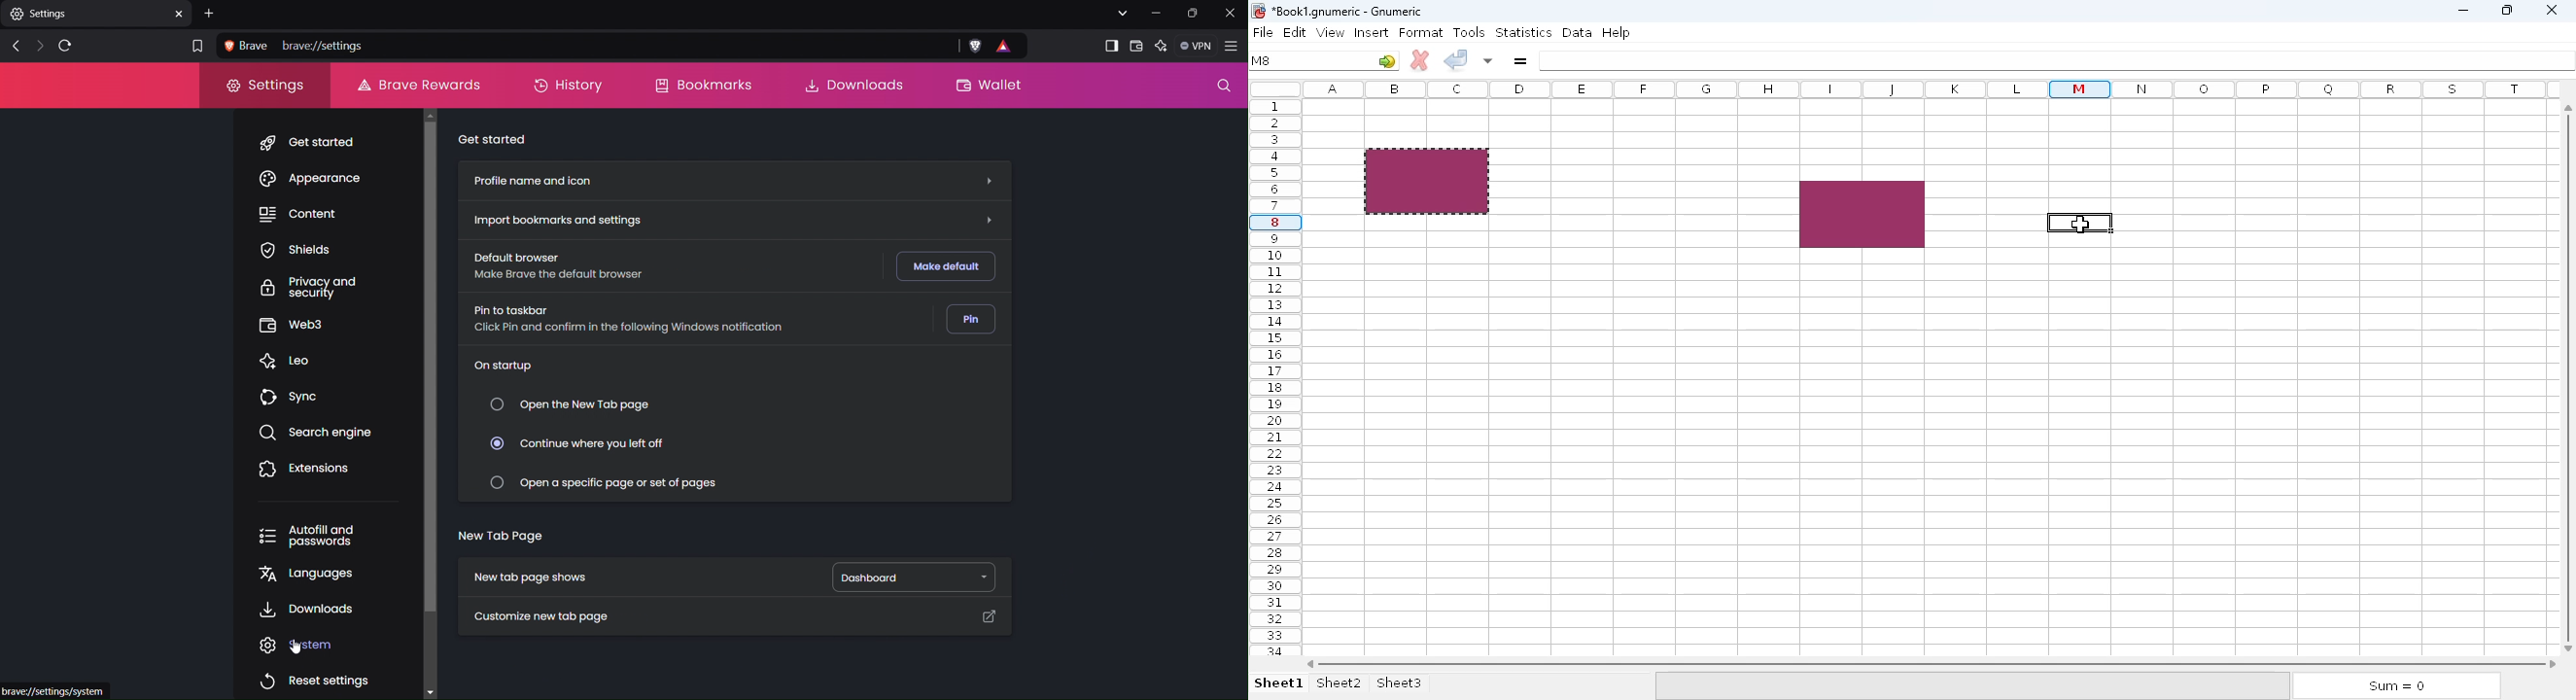  I want to click on Get started, so click(307, 143).